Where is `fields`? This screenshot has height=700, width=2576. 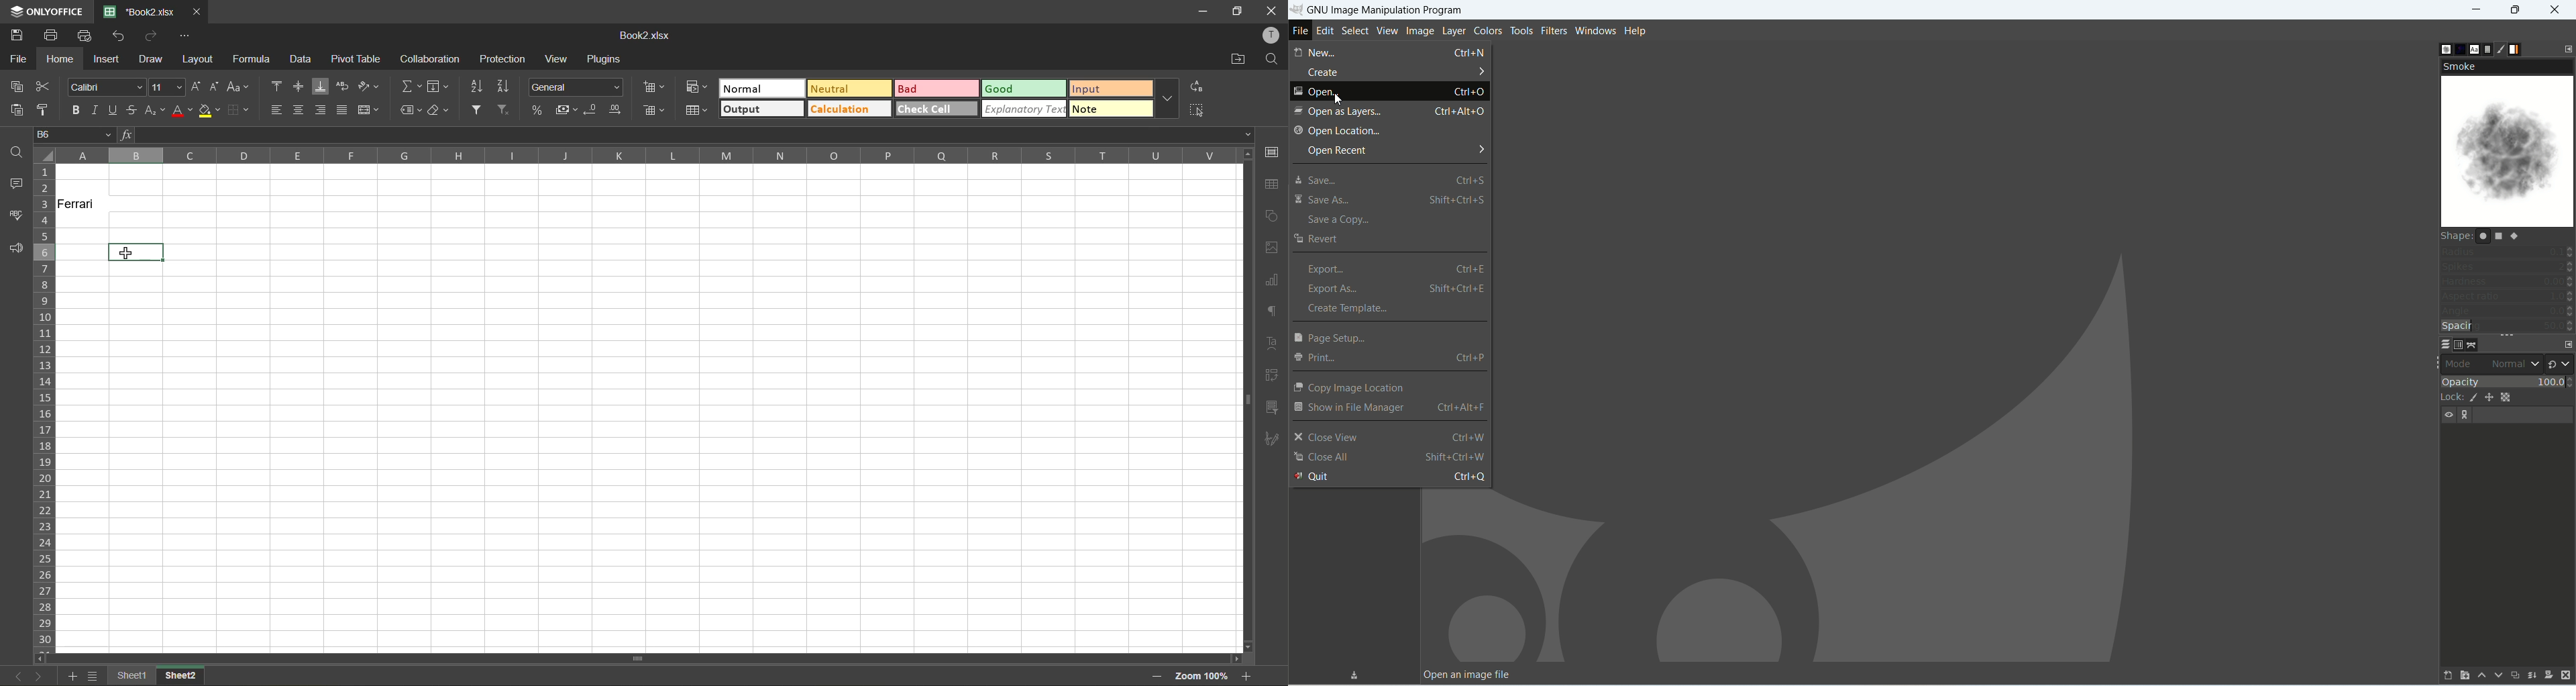
fields is located at coordinates (439, 87).